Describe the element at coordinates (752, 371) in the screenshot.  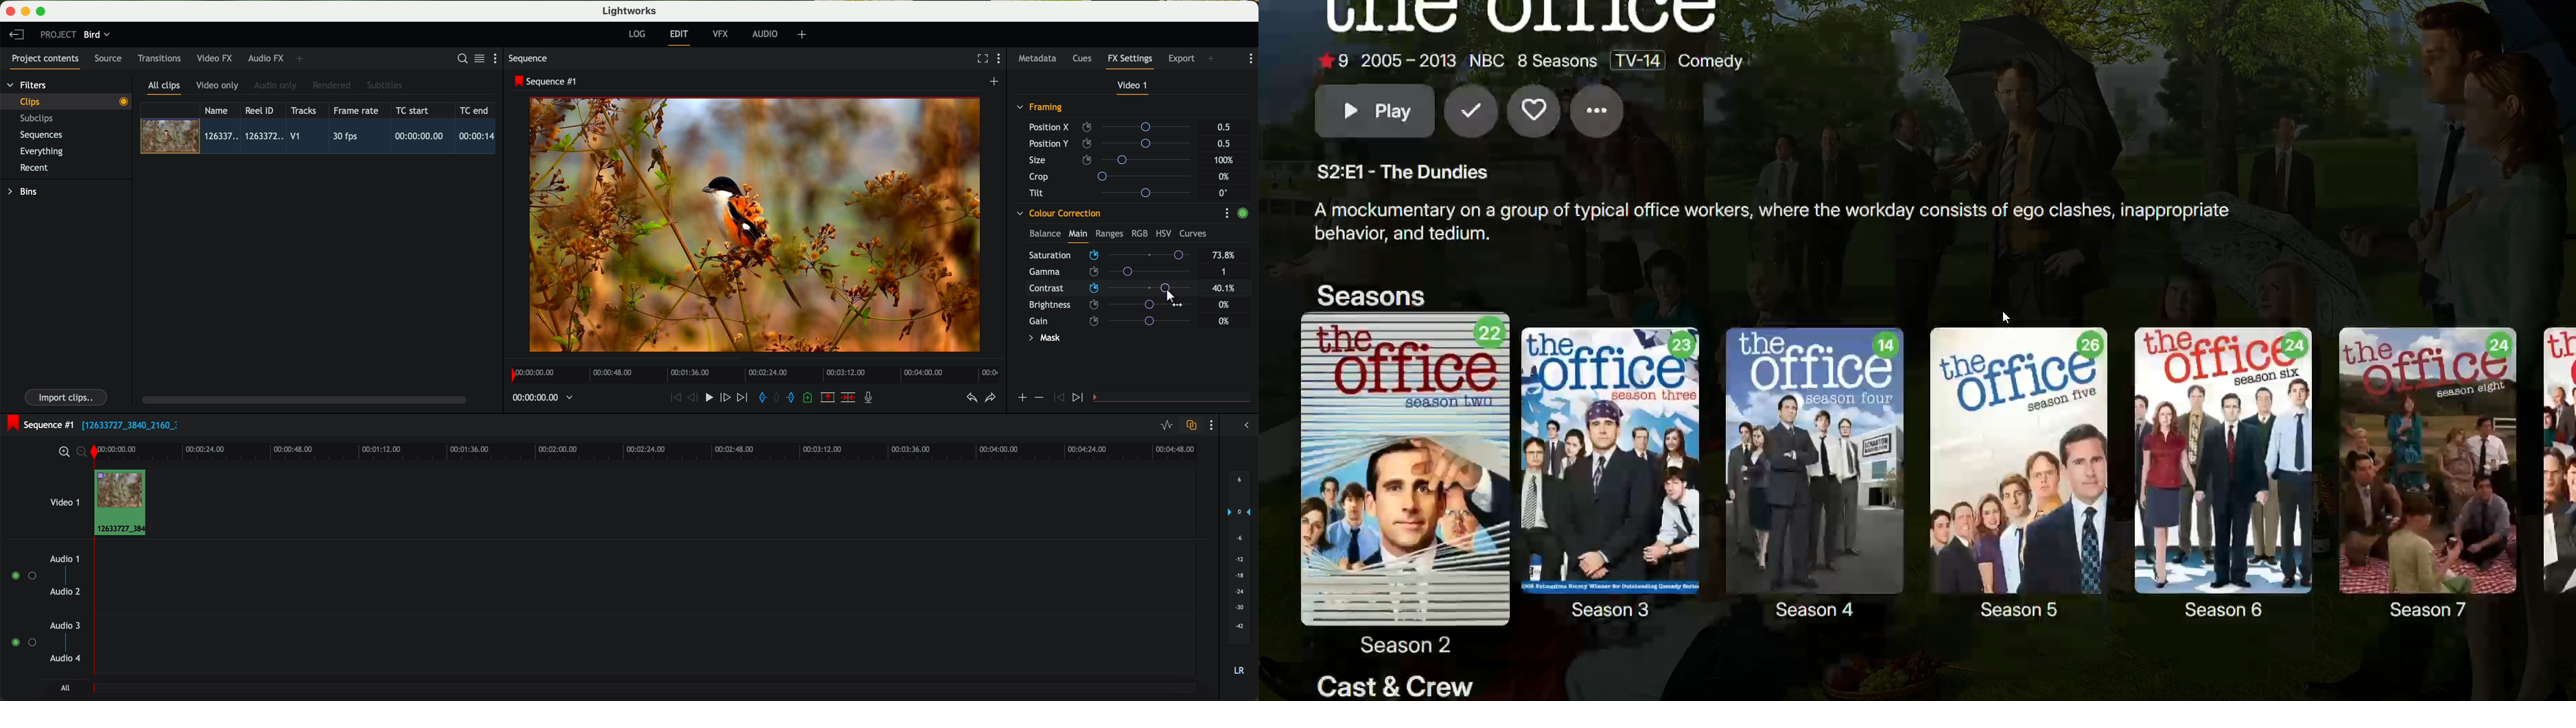
I see `timeline` at that location.